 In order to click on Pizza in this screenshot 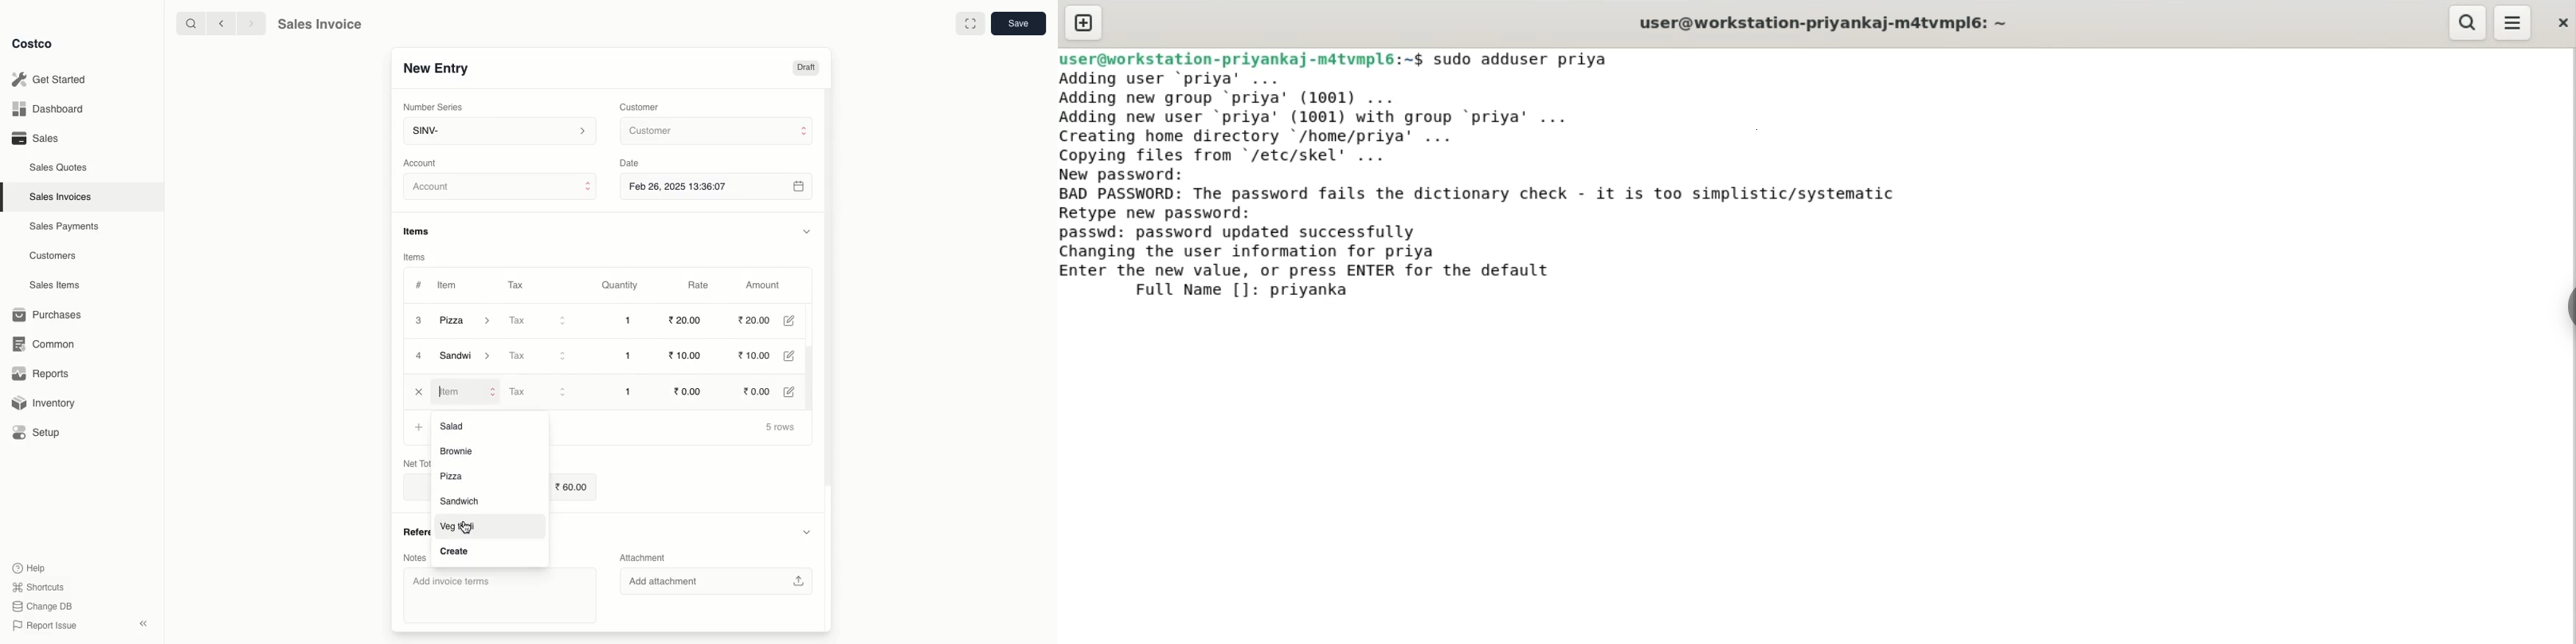, I will do `click(456, 477)`.